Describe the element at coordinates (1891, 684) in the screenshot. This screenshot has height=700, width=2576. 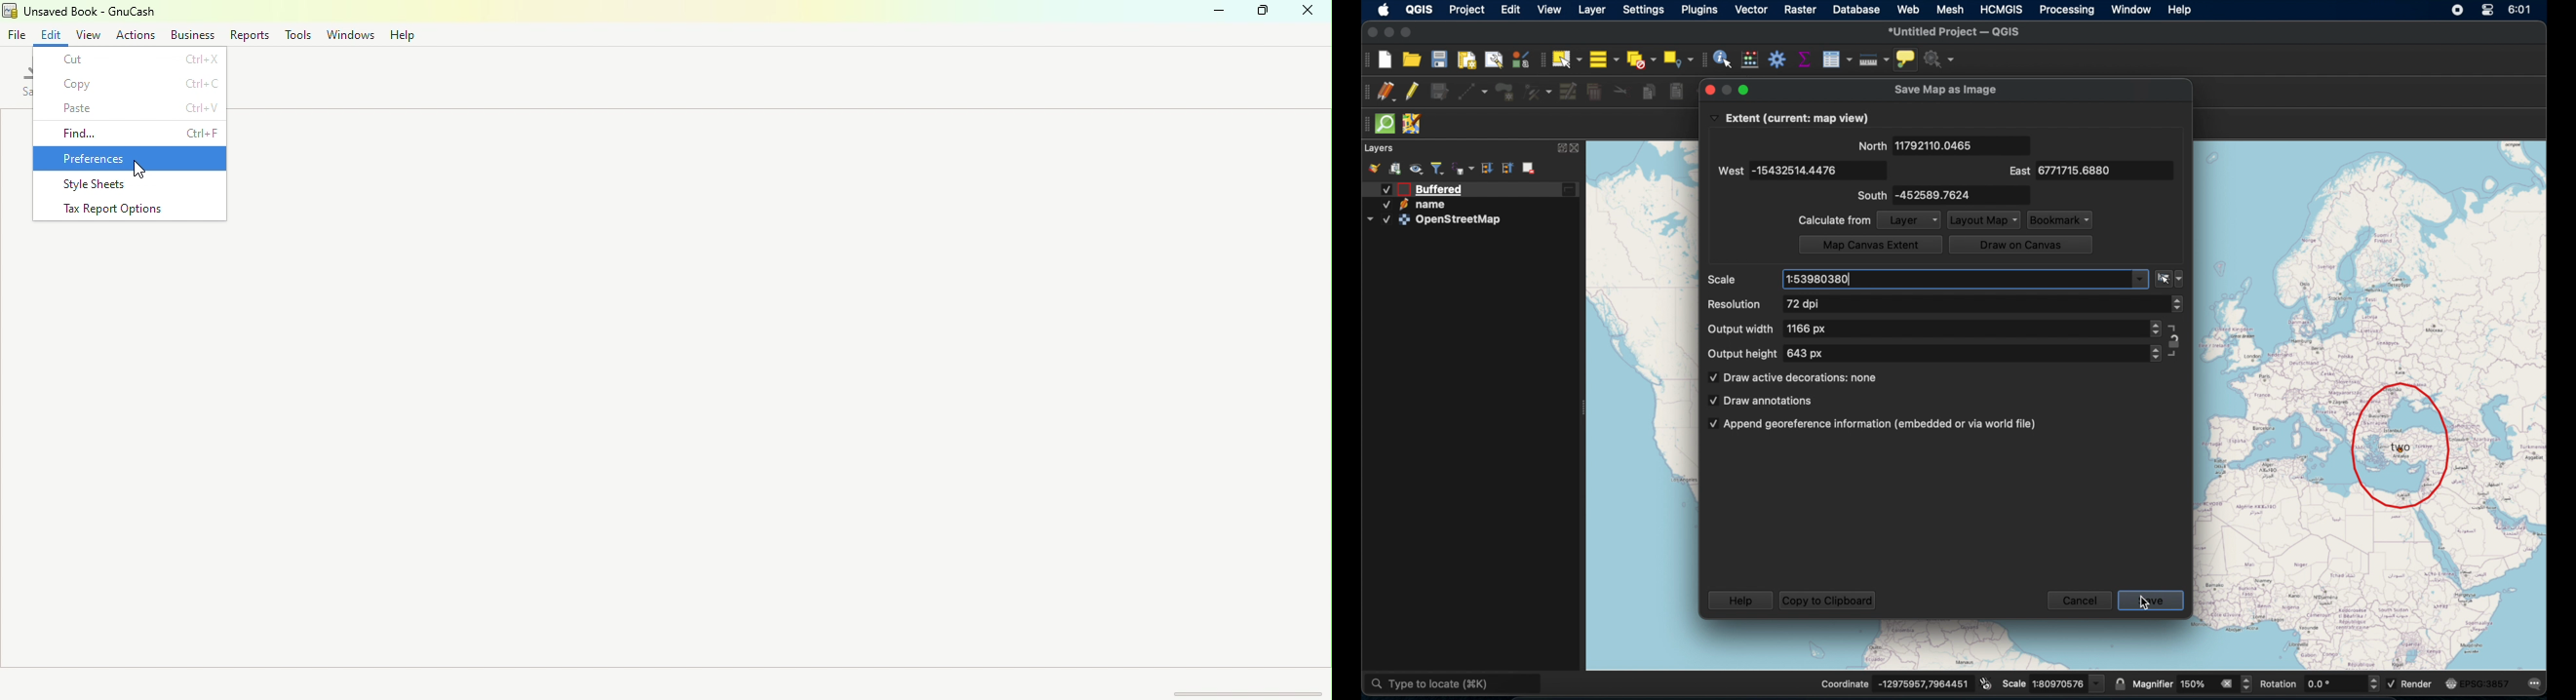
I see `Coordinate -13832896,11715938` at that location.